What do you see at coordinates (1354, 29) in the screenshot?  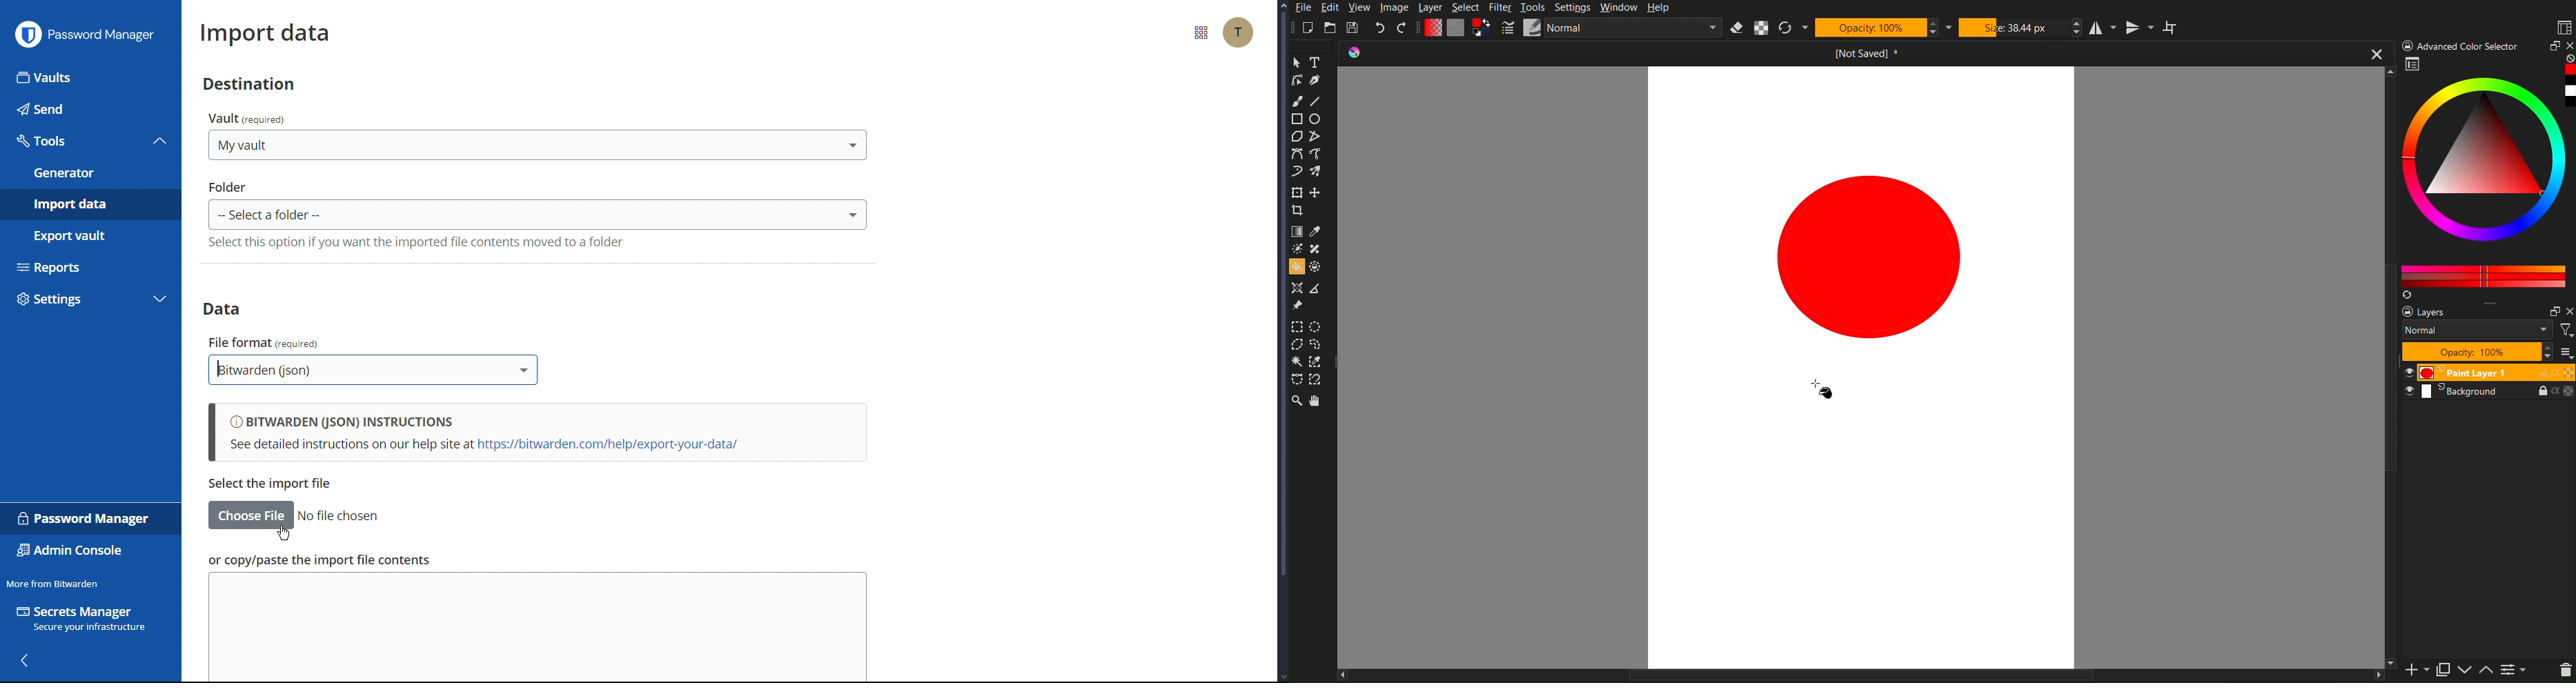 I see `Save` at bounding box center [1354, 29].